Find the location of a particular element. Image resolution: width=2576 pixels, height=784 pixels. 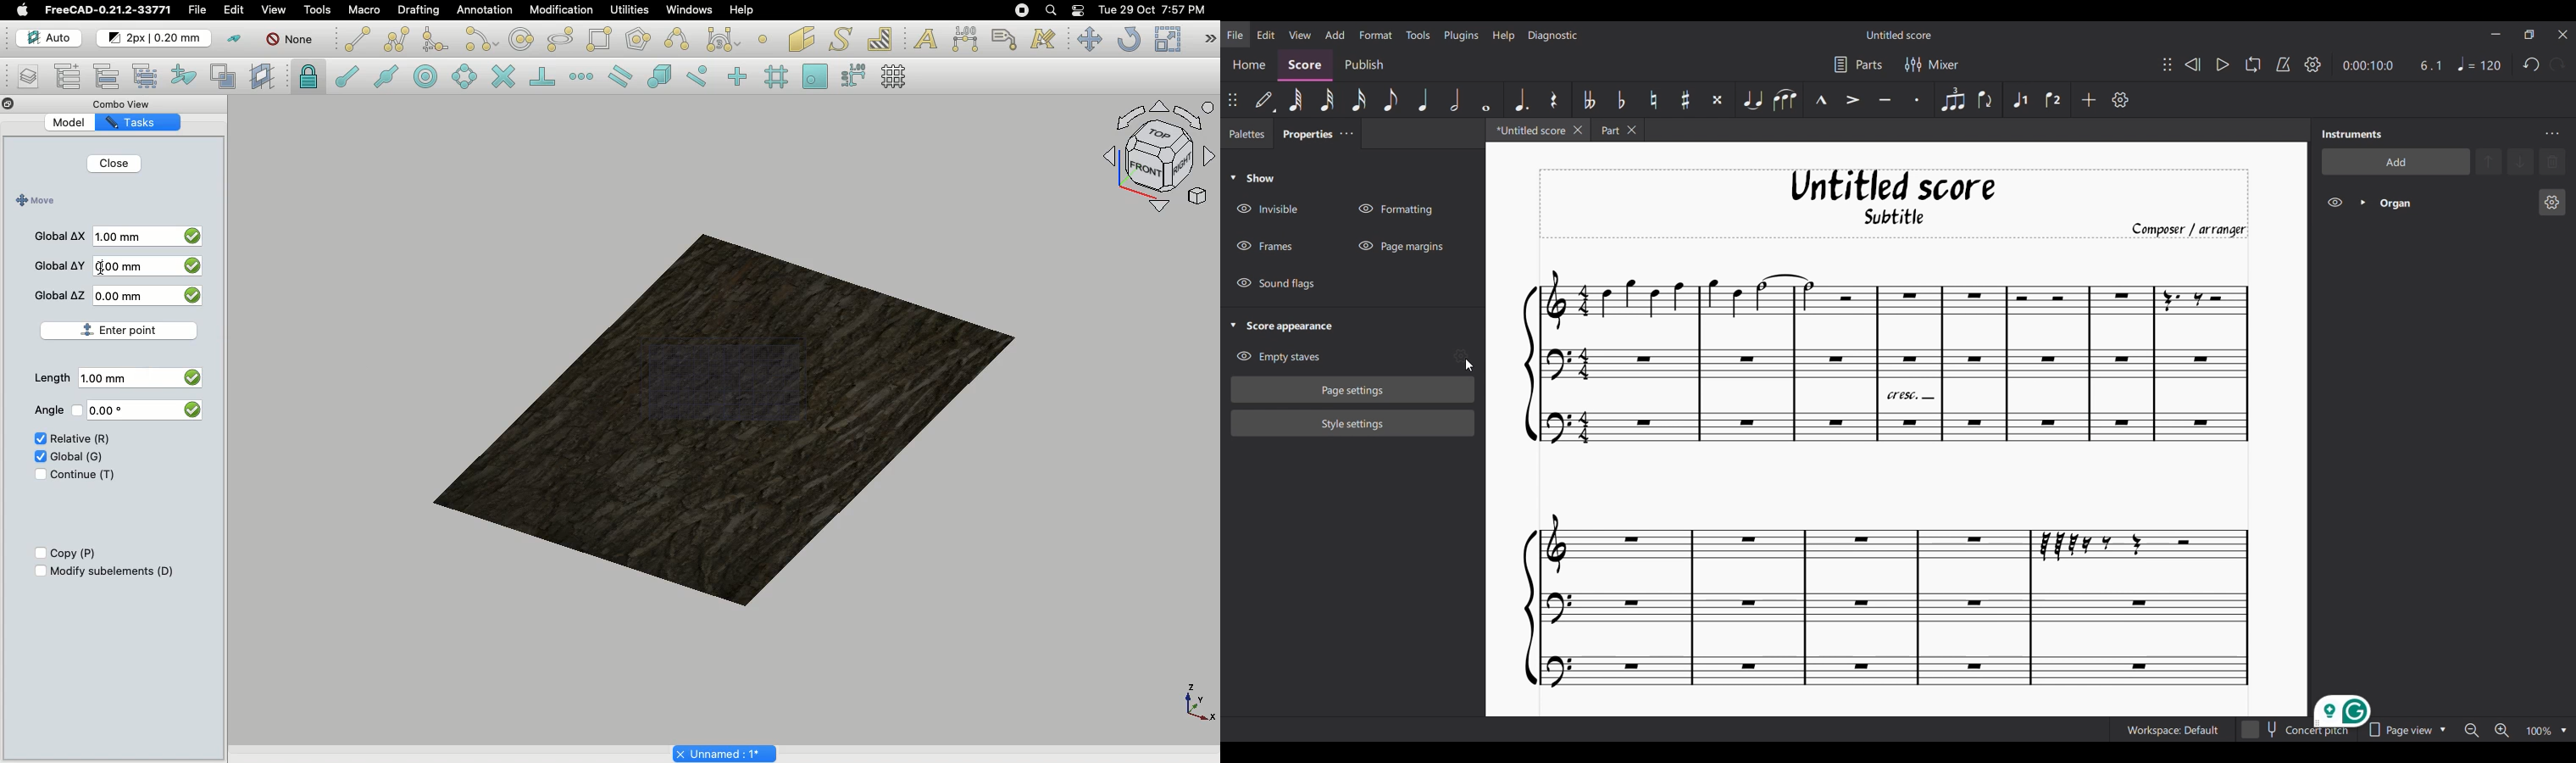

Toggle double sharp is located at coordinates (1716, 100).